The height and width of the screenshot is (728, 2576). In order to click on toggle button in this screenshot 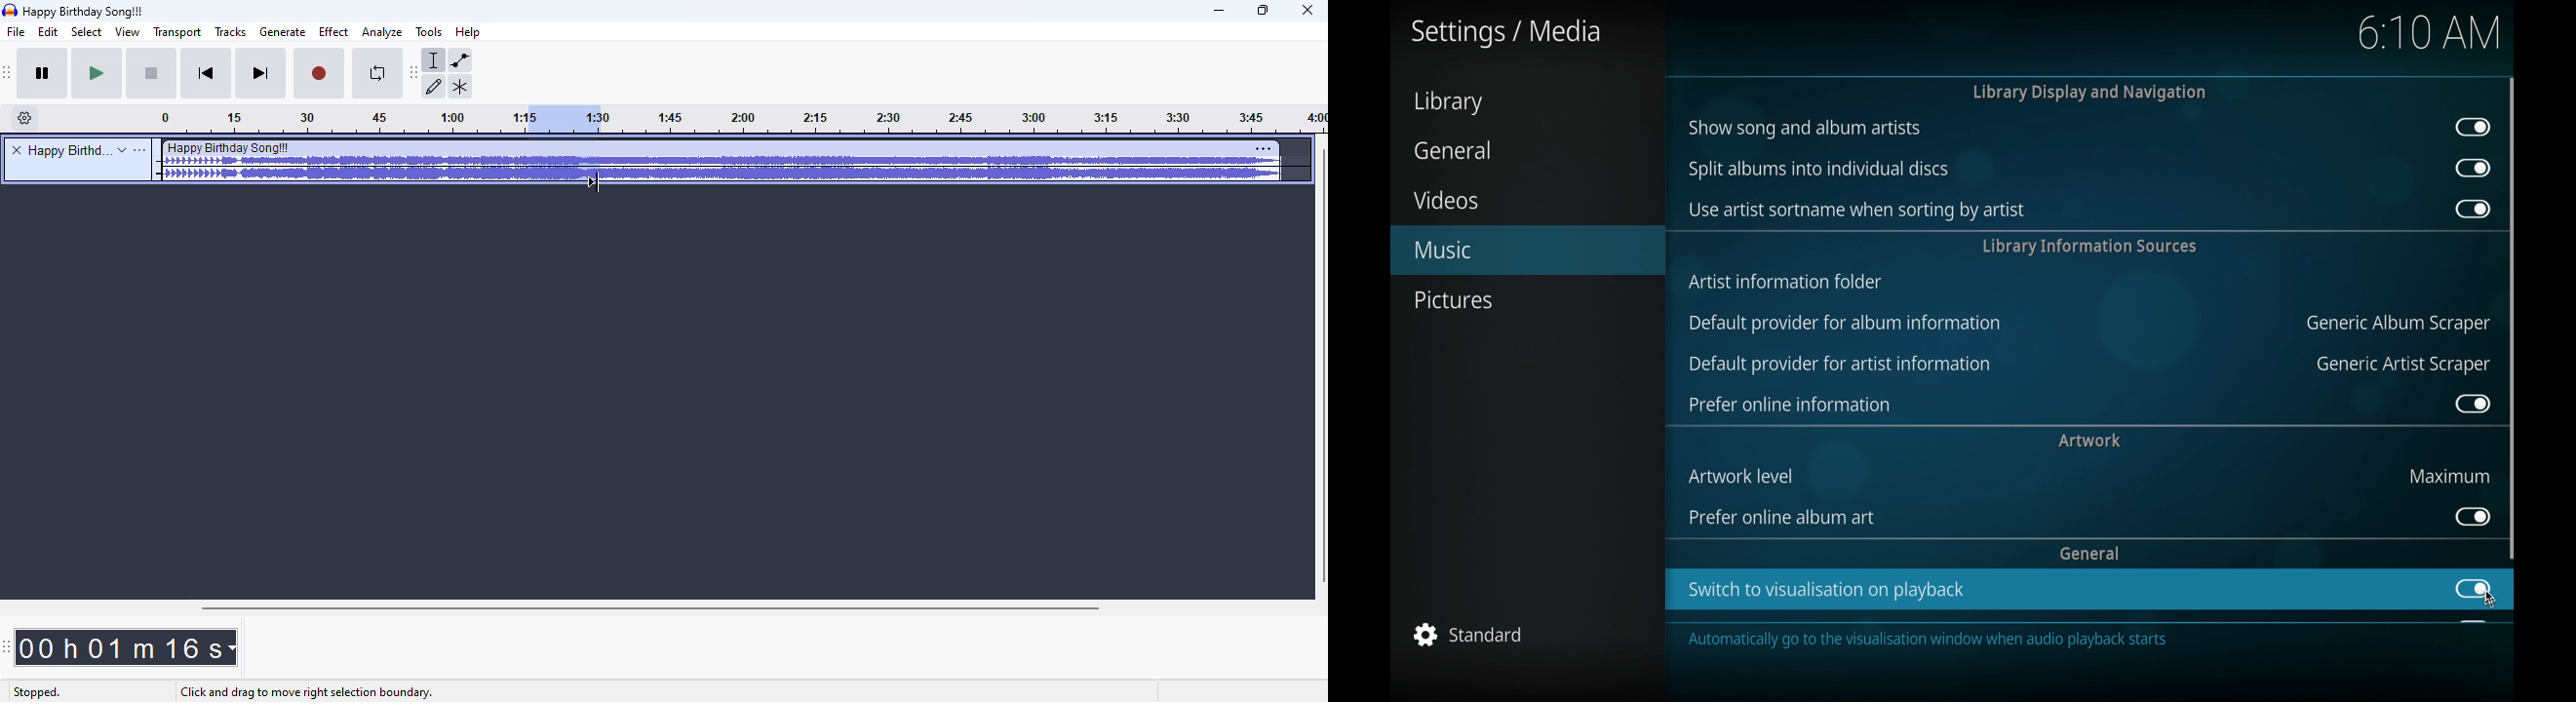, I will do `click(2471, 516)`.